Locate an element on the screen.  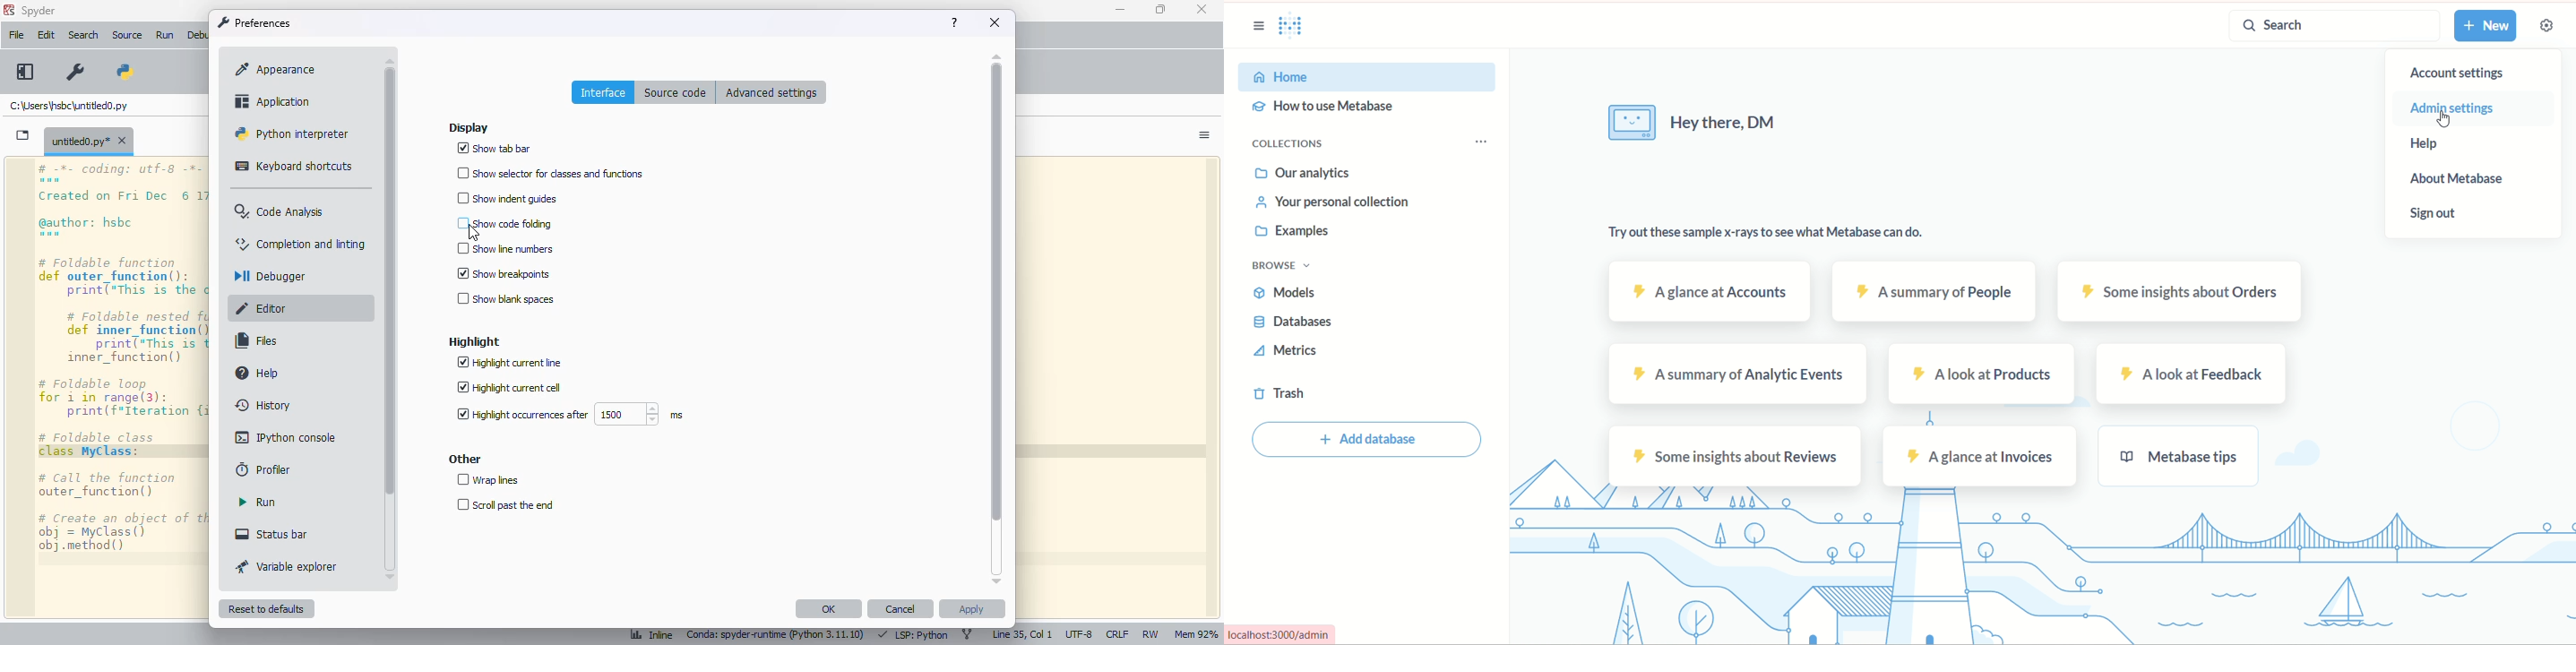
highlight current cell is located at coordinates (509, 387).